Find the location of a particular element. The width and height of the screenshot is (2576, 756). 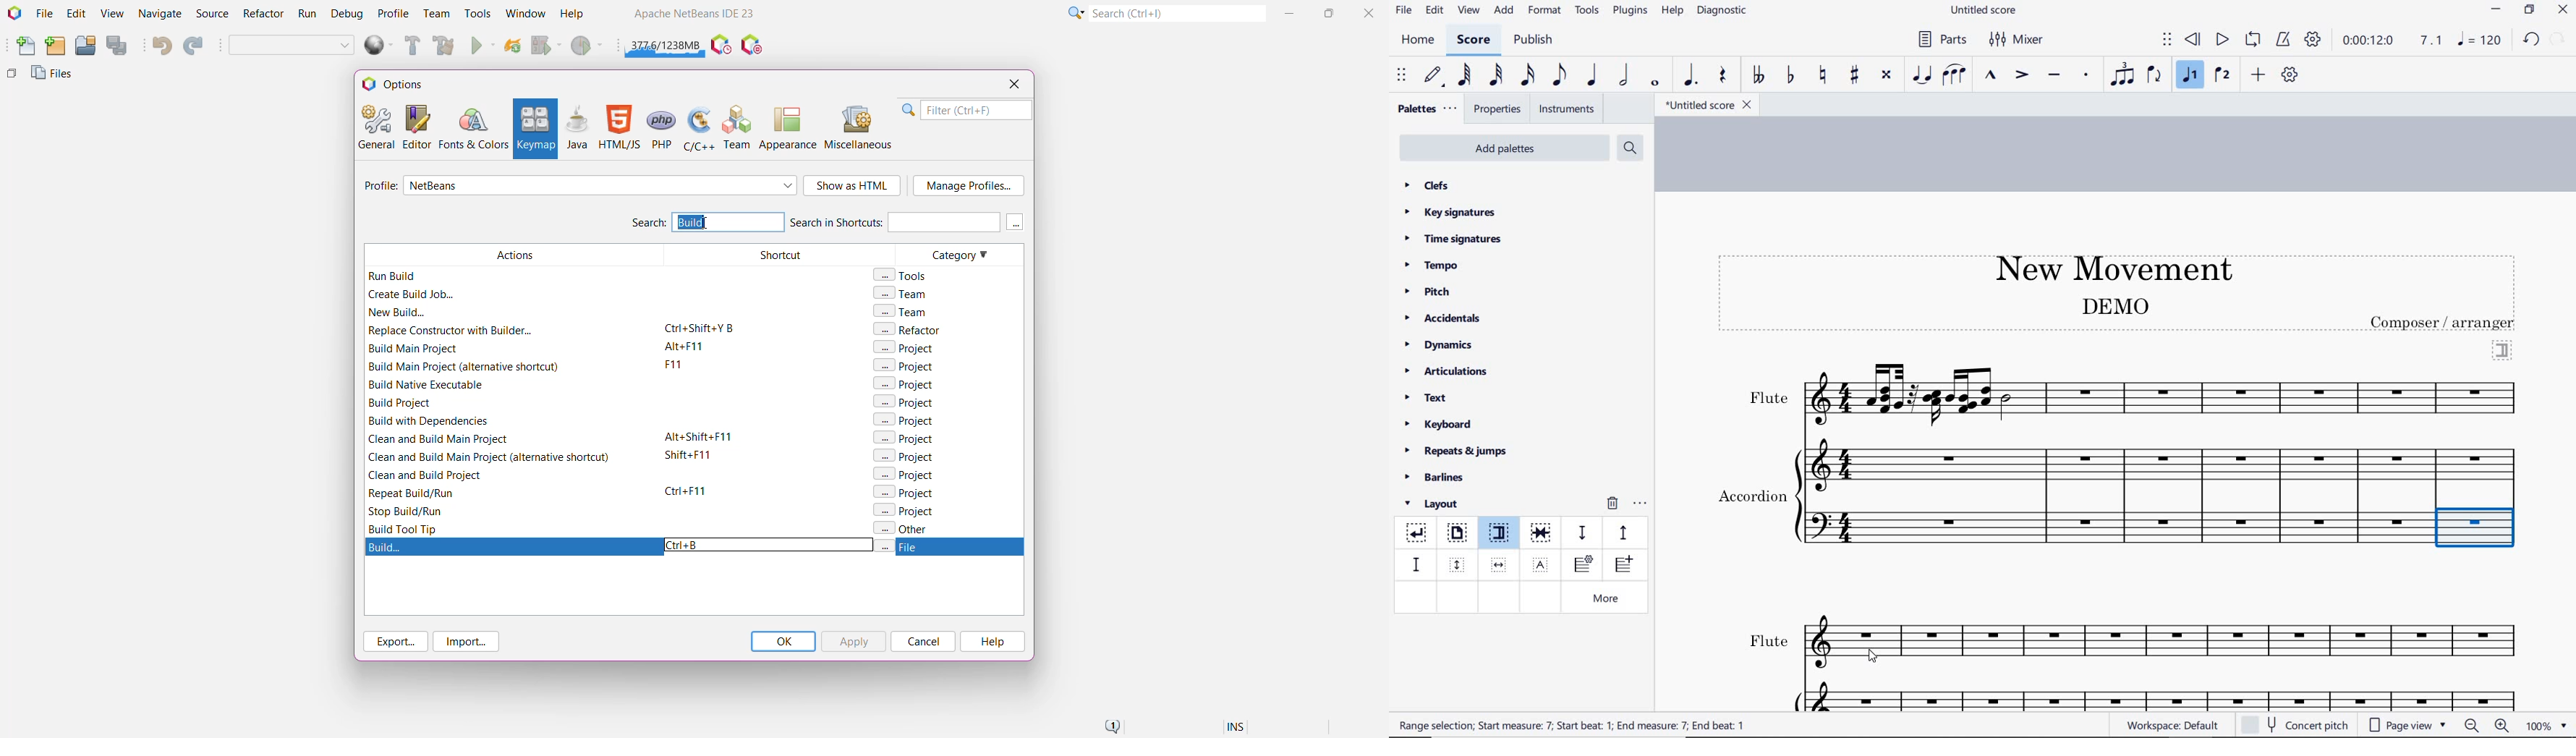

text is located at coordinates (2114, 305).